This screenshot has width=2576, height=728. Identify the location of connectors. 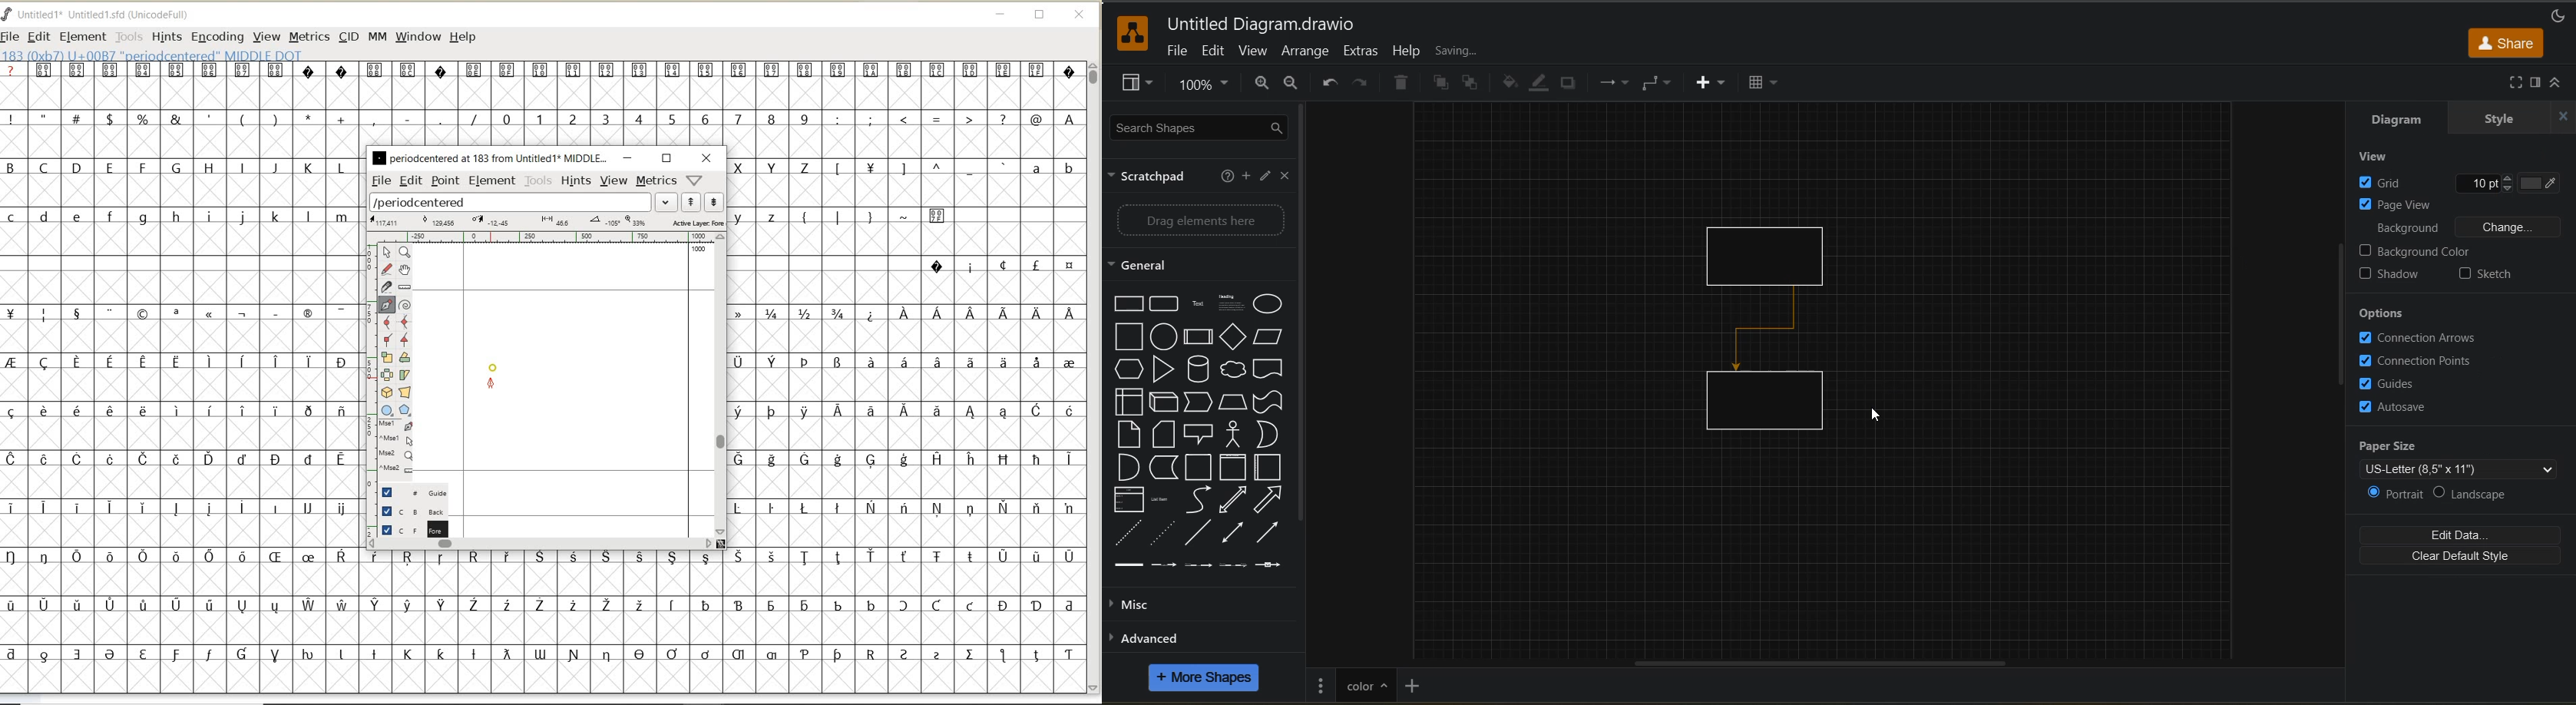
(1658, 83).